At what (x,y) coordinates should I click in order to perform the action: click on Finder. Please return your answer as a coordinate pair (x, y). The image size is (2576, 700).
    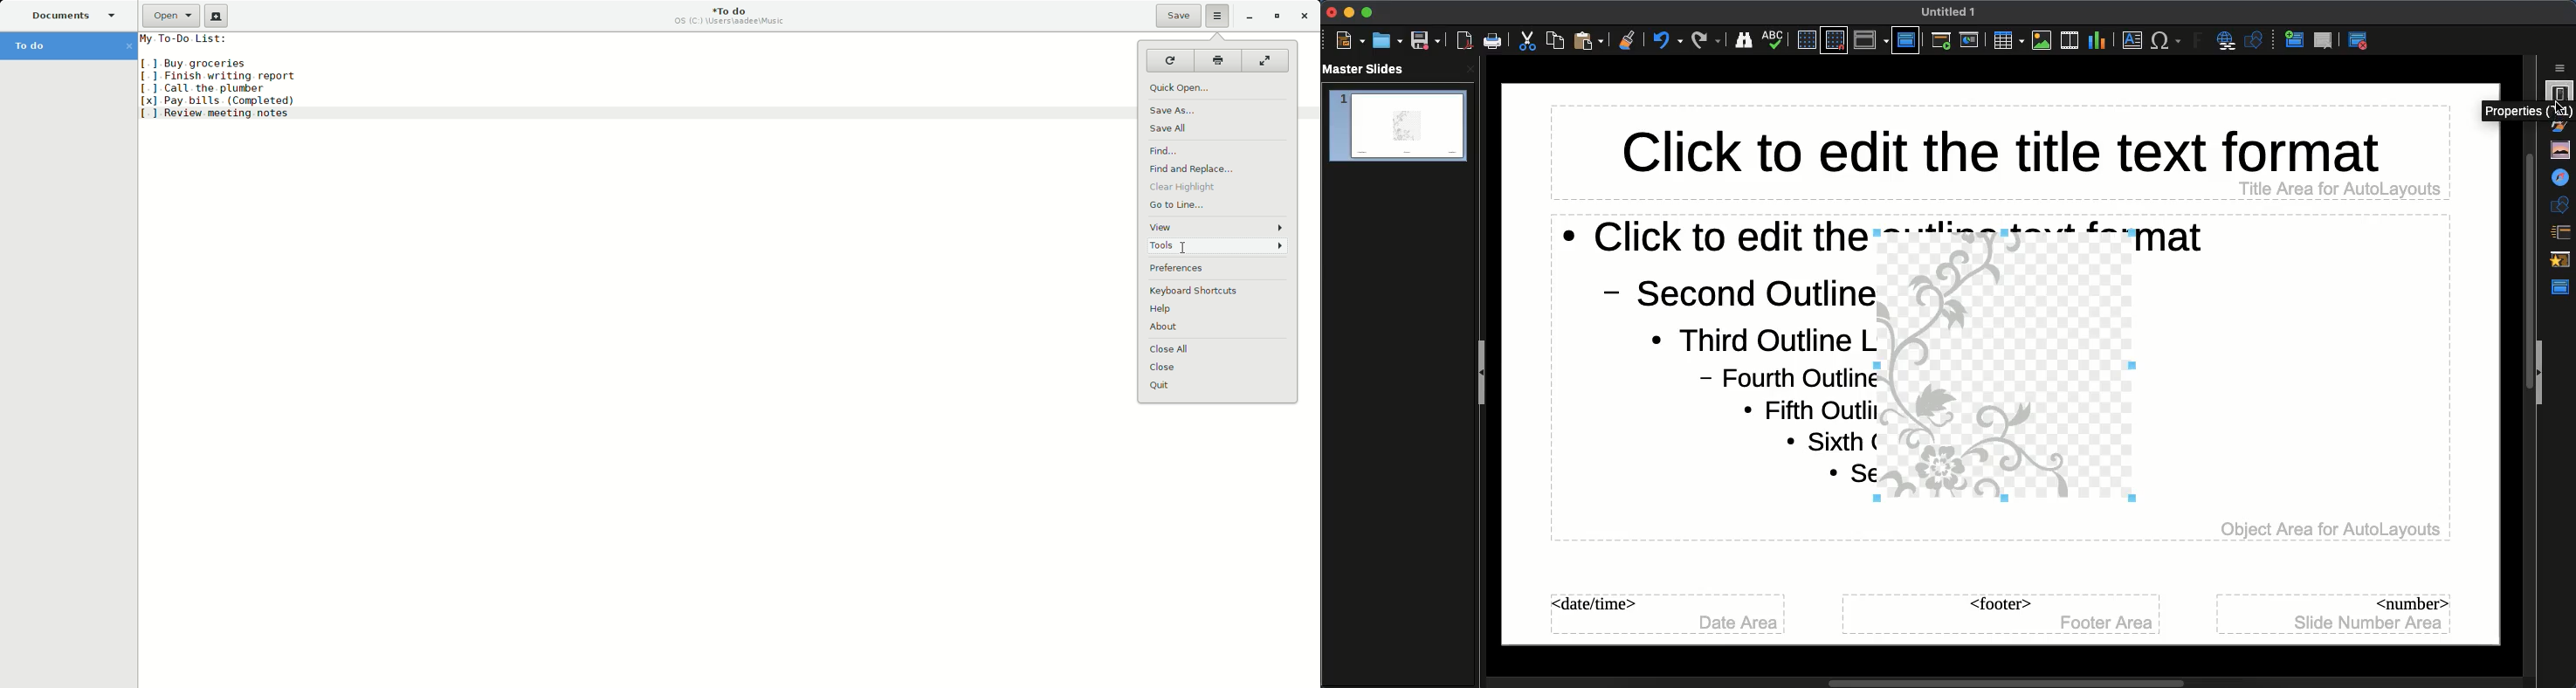
    Looking at the image, I should click on (1744, 41).